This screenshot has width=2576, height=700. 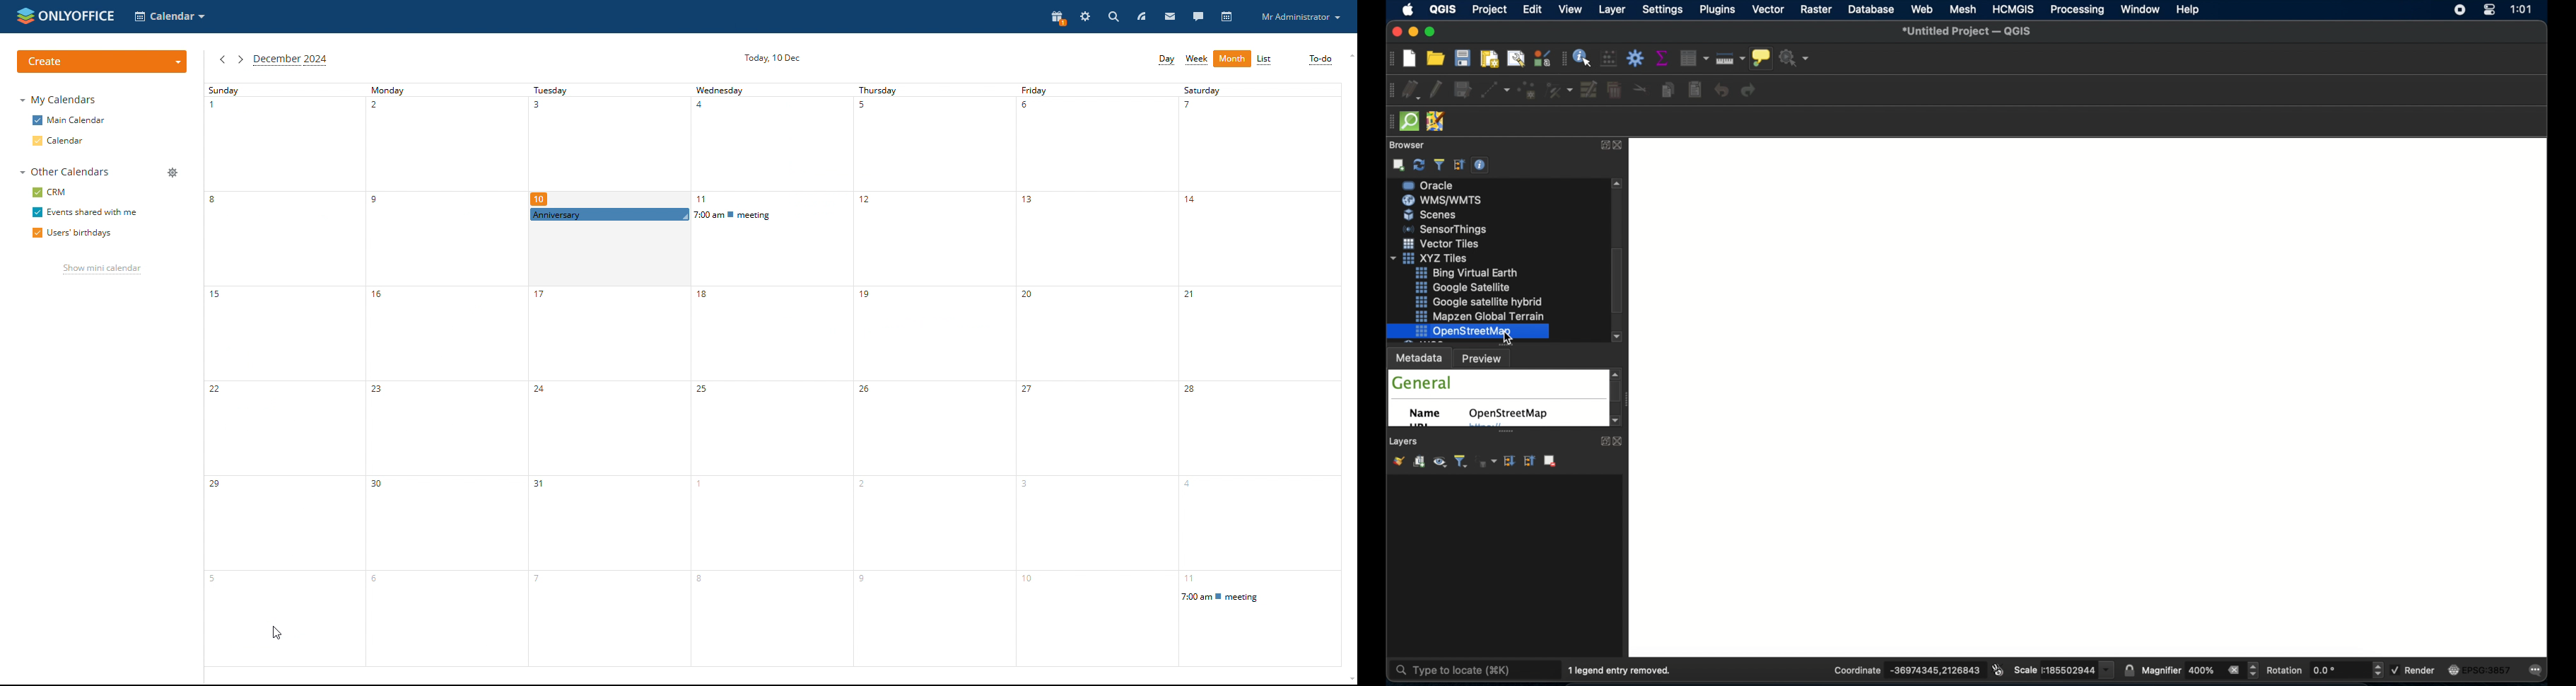 I want to click on expand, so click(x=1602, y=441).